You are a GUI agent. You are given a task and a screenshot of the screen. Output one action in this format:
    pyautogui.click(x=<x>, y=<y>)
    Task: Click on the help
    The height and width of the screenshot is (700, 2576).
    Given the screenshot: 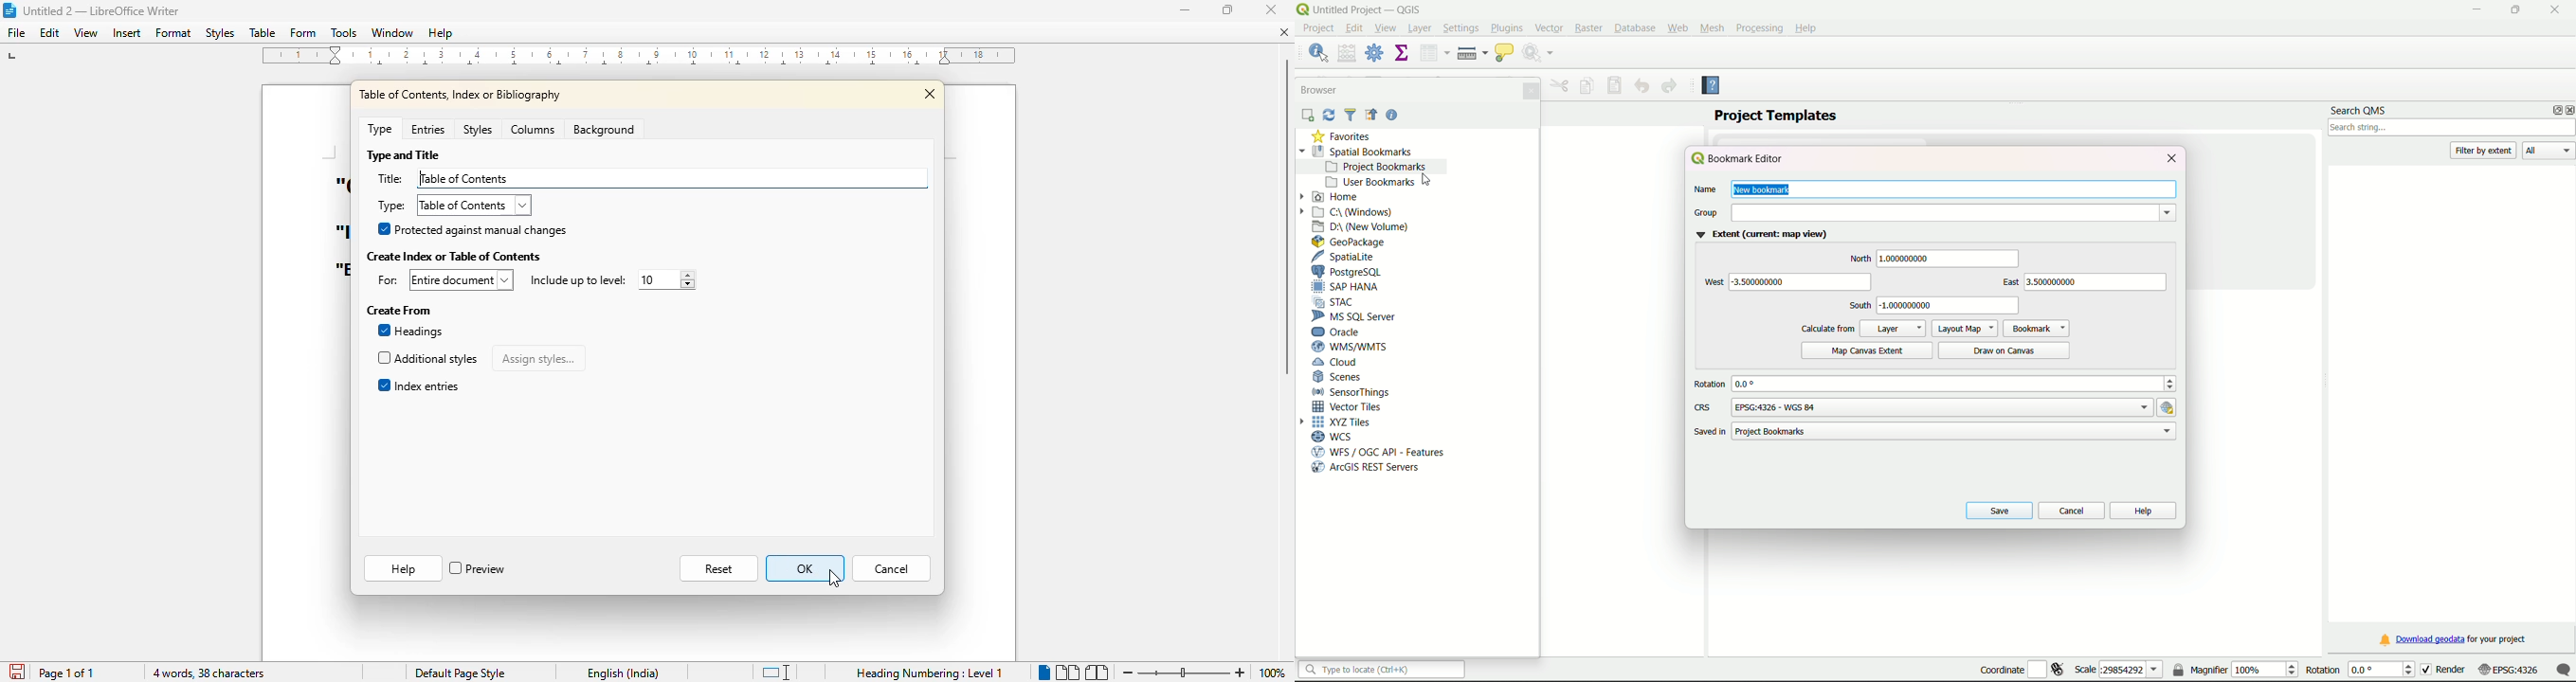 What is the action you would take?
    pyautogui.click(x=440, y=32)
    